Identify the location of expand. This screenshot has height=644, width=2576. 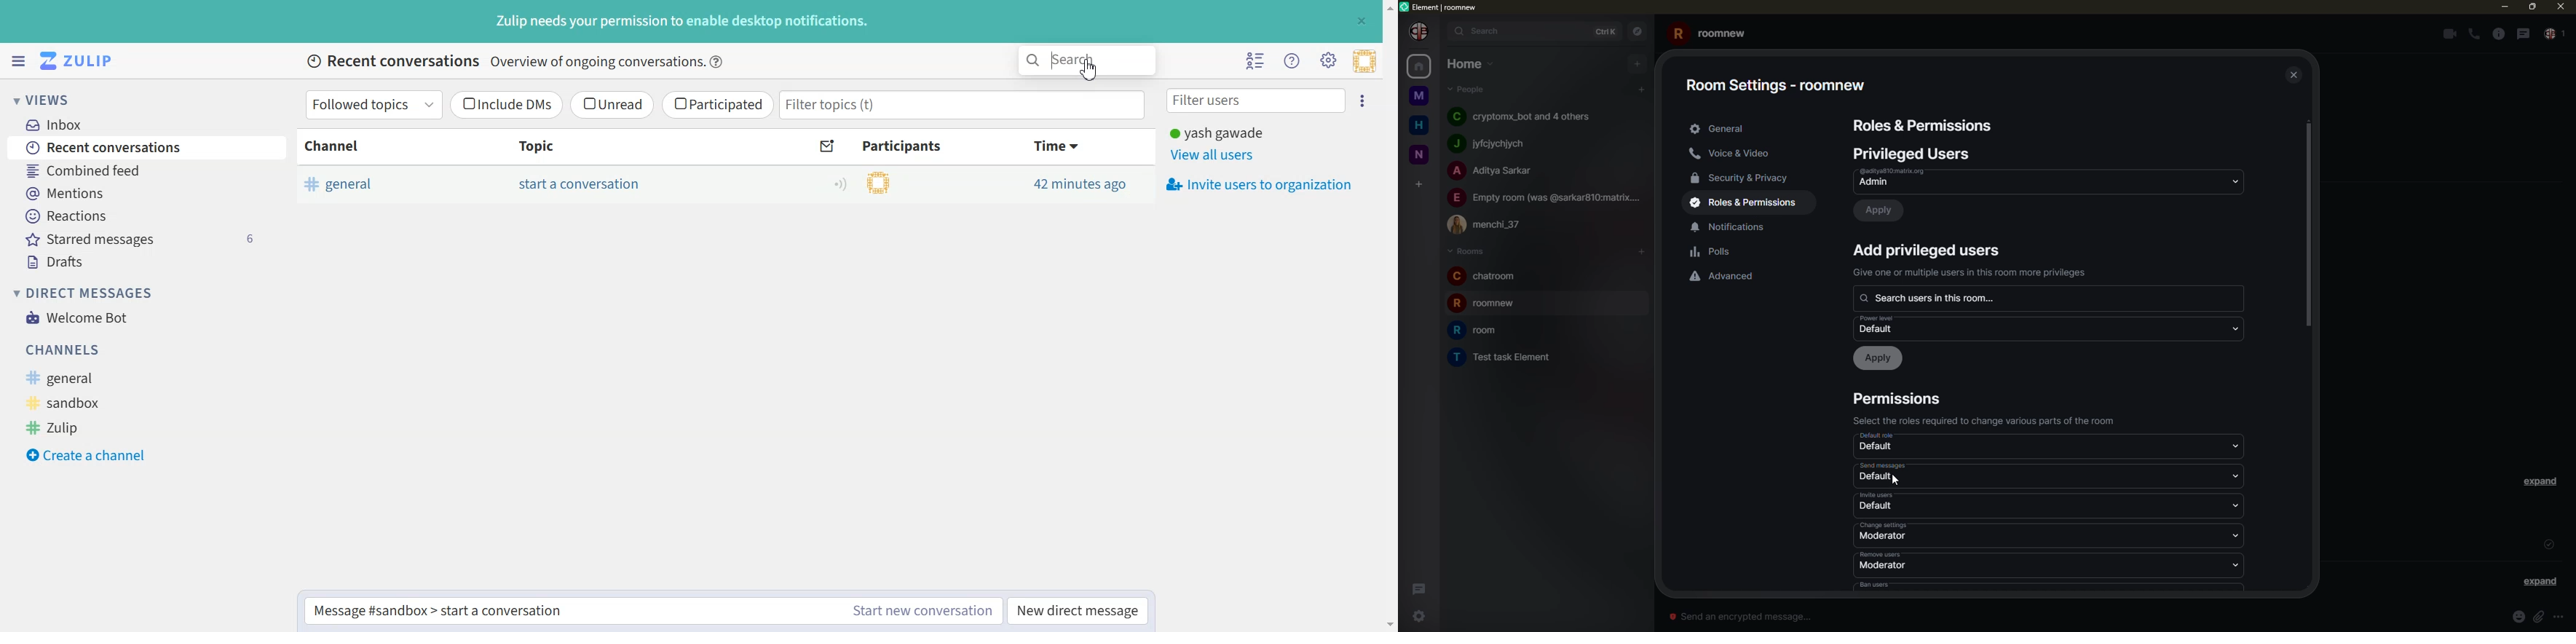
(2543, 481).